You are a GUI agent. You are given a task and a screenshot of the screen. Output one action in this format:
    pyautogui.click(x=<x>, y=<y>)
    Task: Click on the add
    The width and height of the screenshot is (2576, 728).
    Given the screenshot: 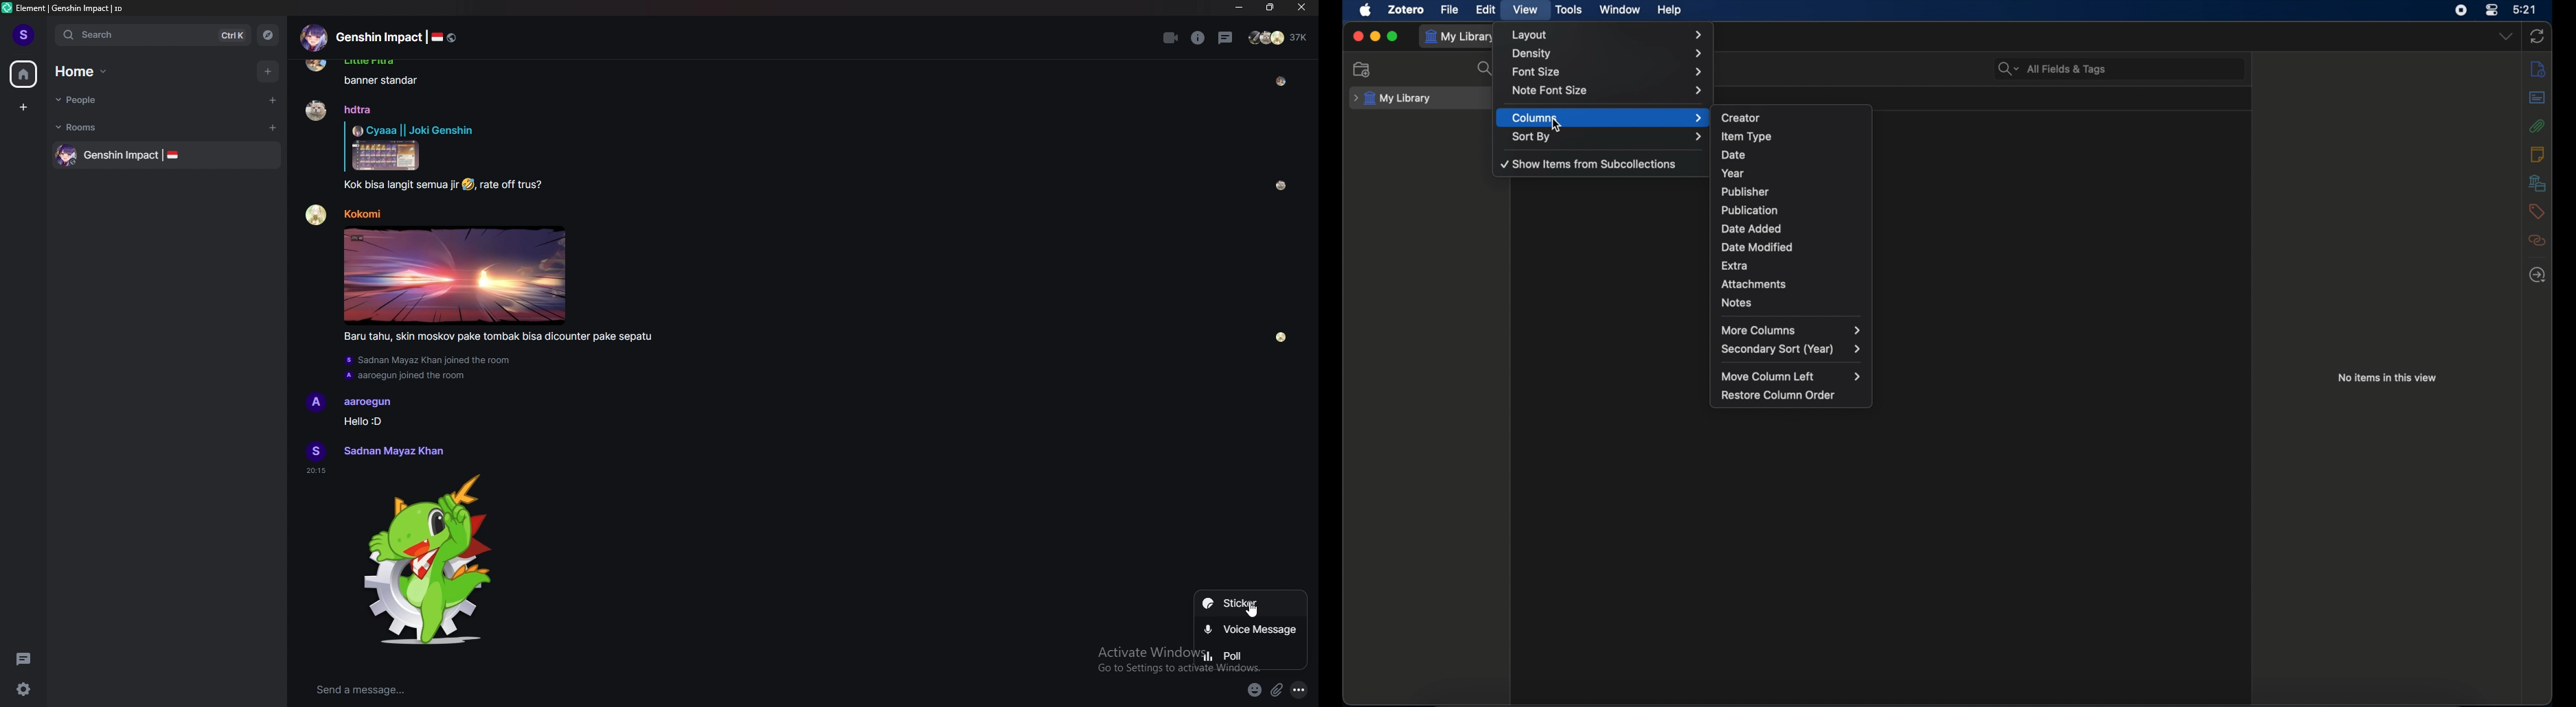 What is the action you would take?
    pyautogui.click(x=269, y=71)
    